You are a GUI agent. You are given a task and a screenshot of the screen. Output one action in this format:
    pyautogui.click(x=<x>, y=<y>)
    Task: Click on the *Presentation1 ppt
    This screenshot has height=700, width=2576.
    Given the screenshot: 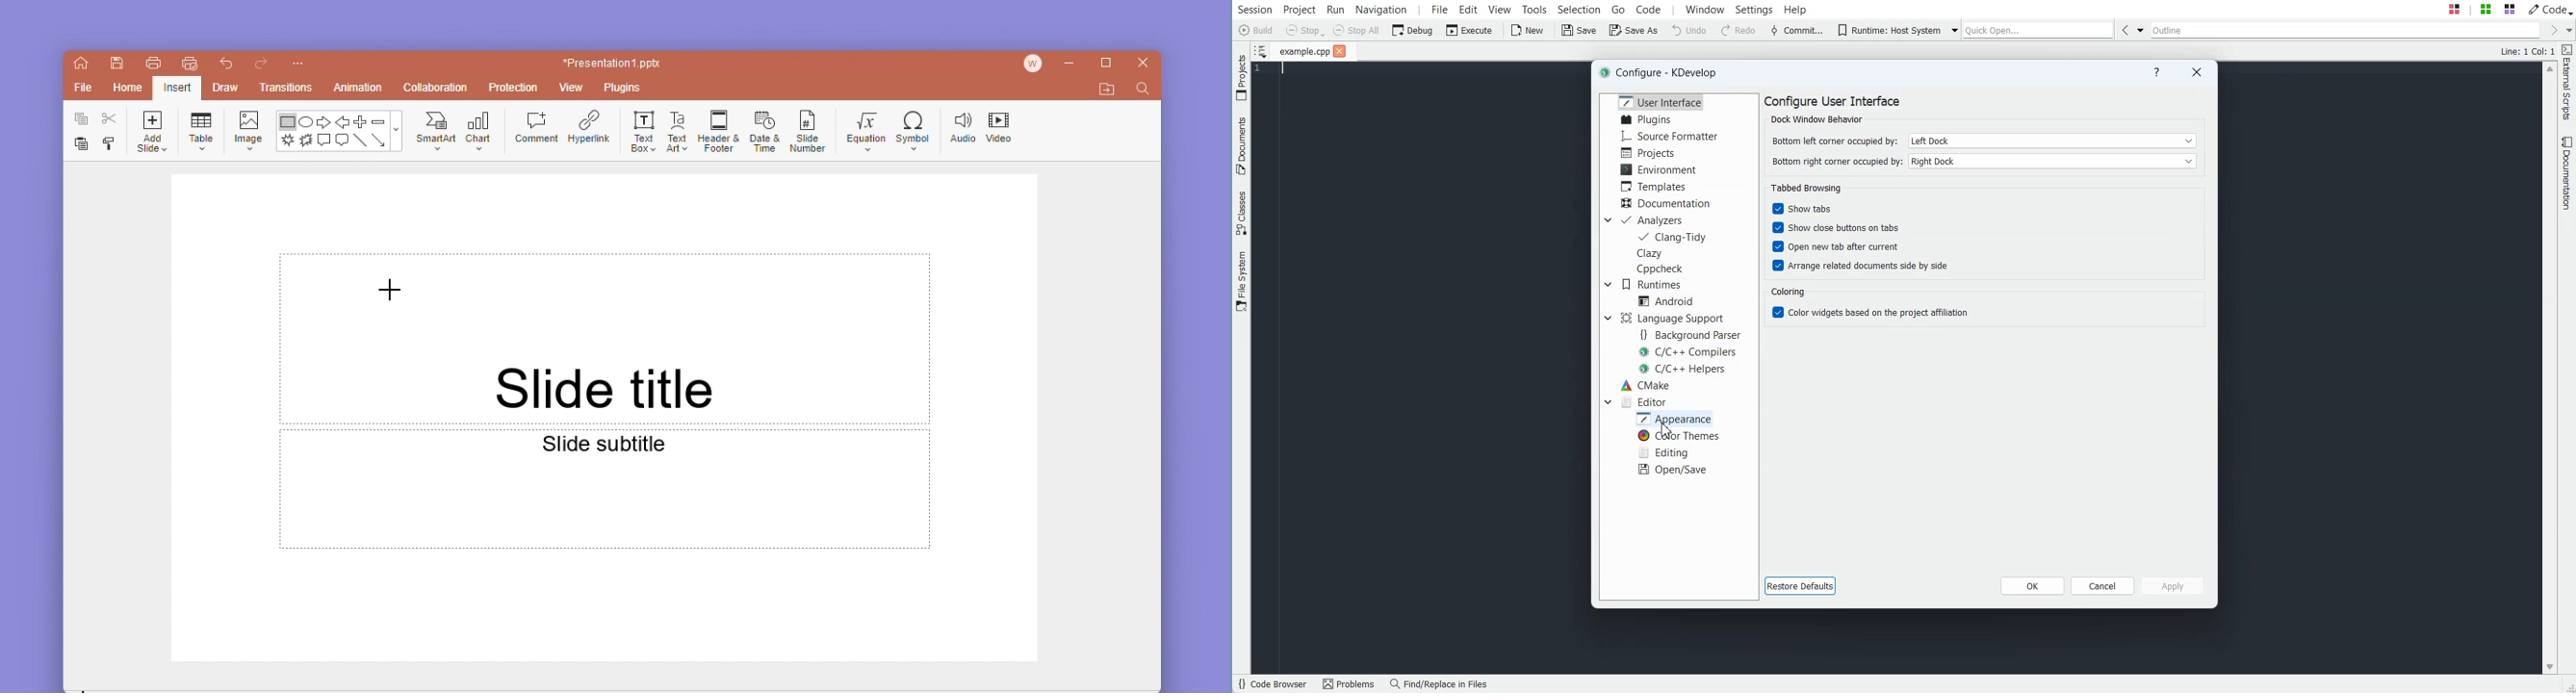 What is the action you would take?
    pyautogui.click(x=612, y=63)
    